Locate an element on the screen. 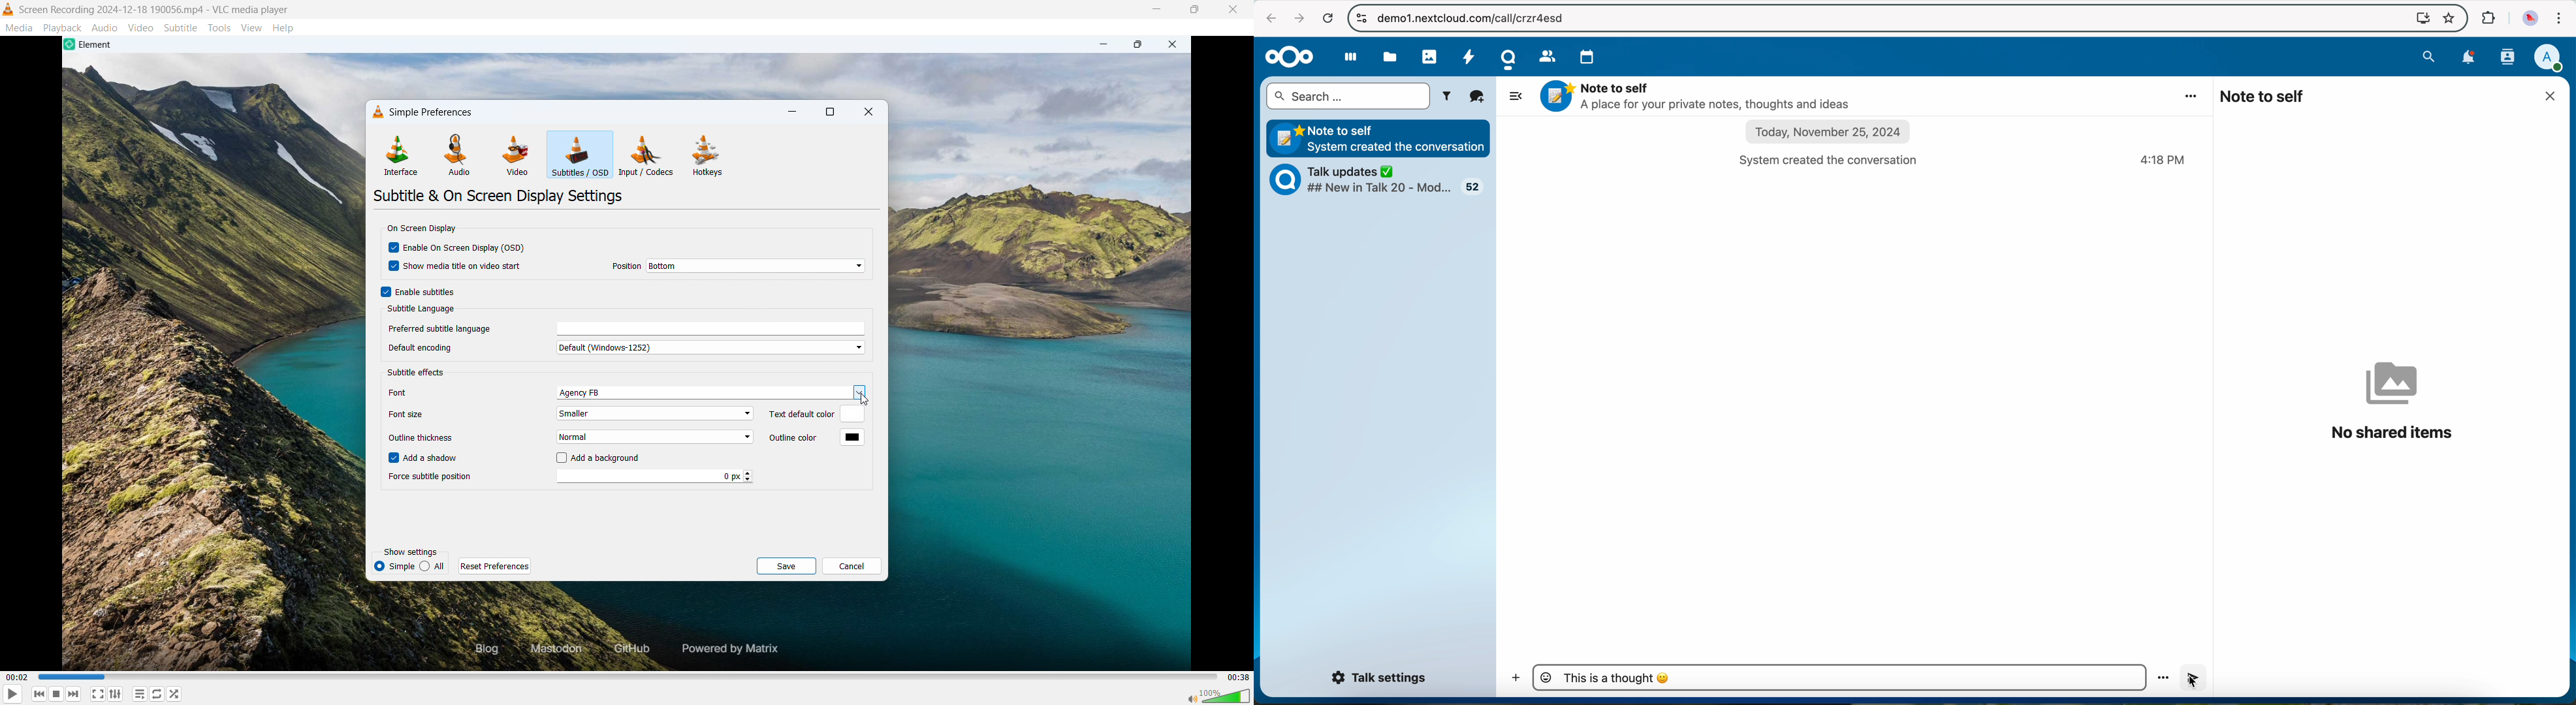 This screenshot has width=2576, height=728. maximize is located at coordinates (1194, 10).